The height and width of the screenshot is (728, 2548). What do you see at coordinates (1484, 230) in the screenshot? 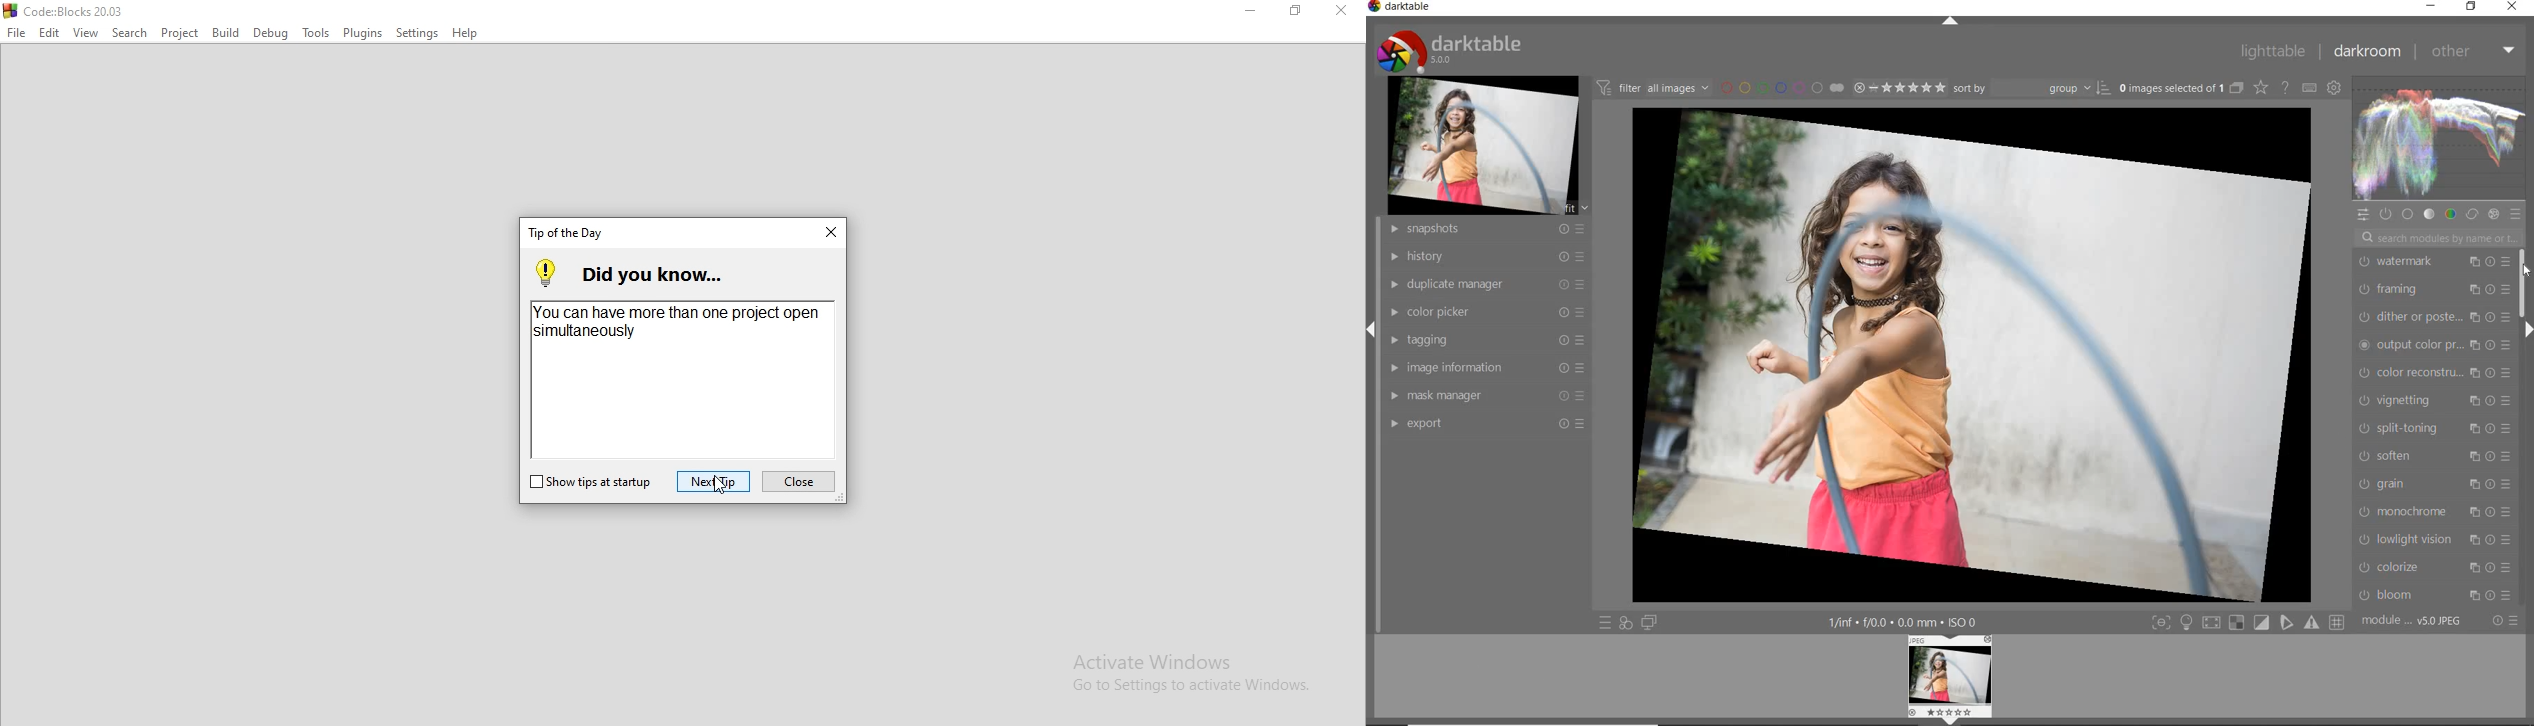
I see `snapshots` at bounding box center [1484, 230].